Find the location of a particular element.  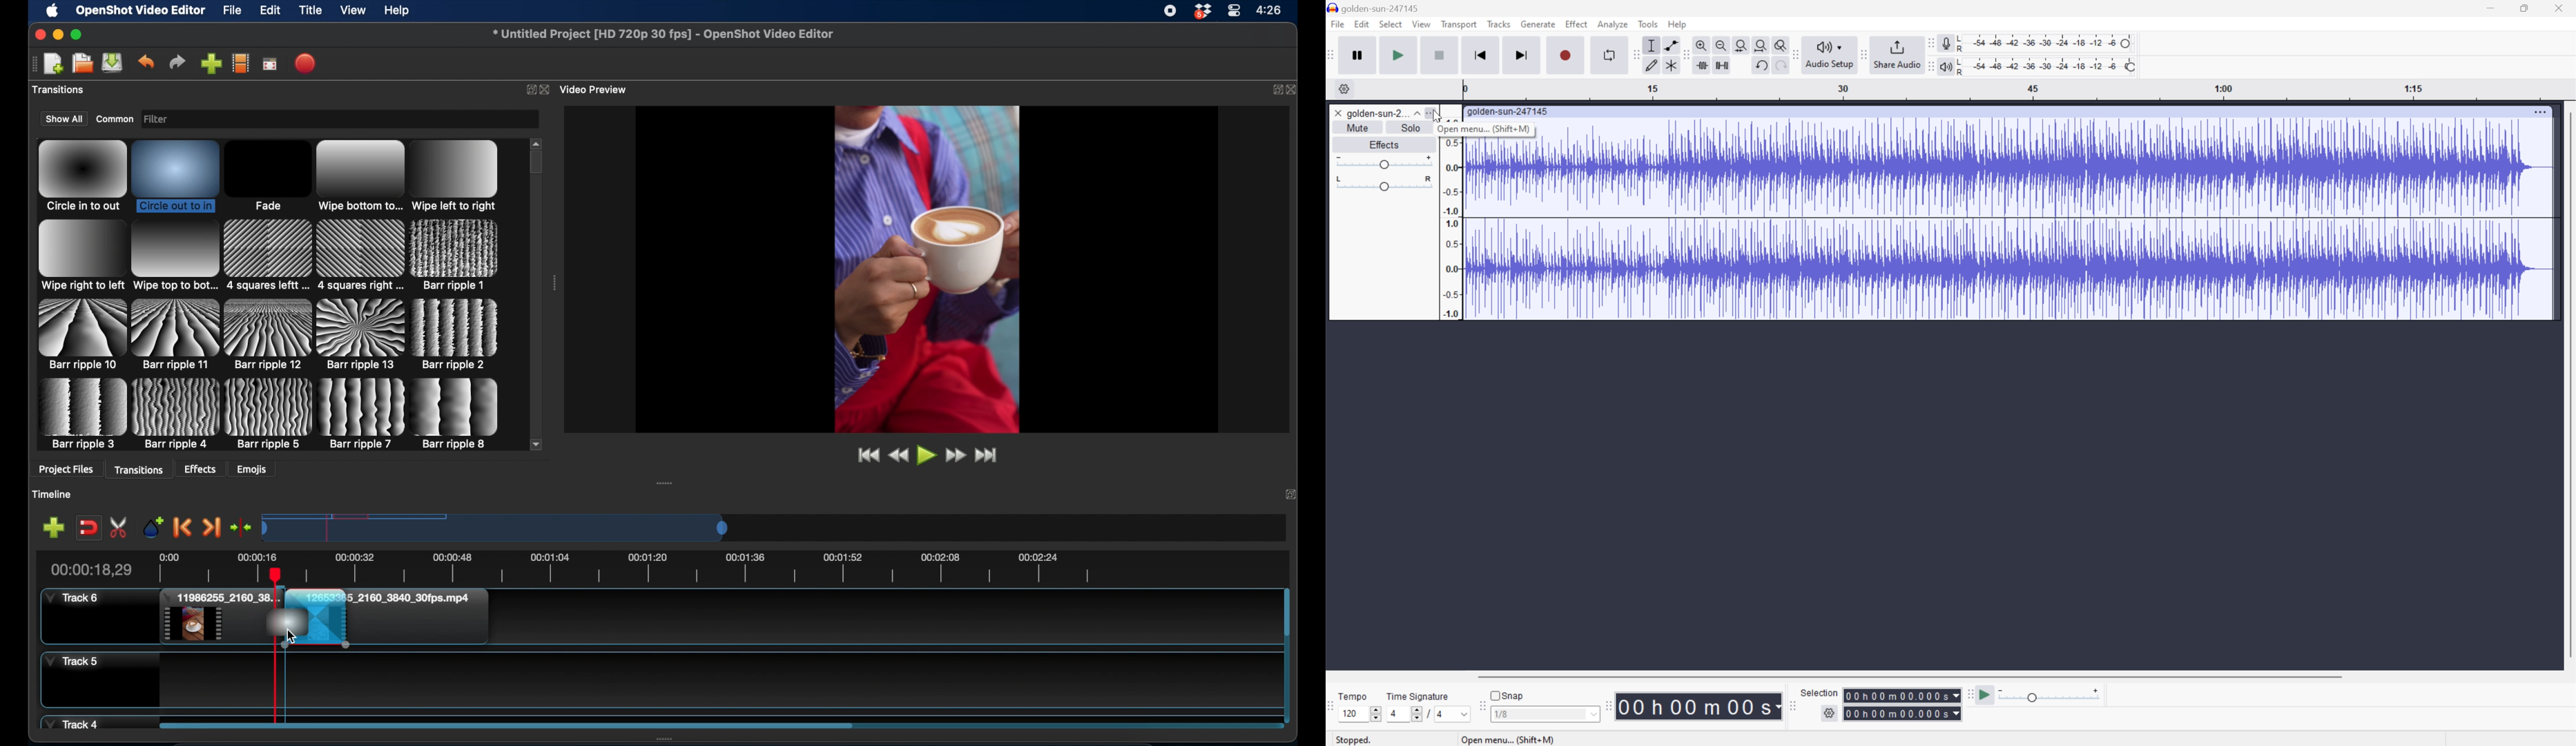

Audacity tools toolbar is located at coordinates (1636, 54).